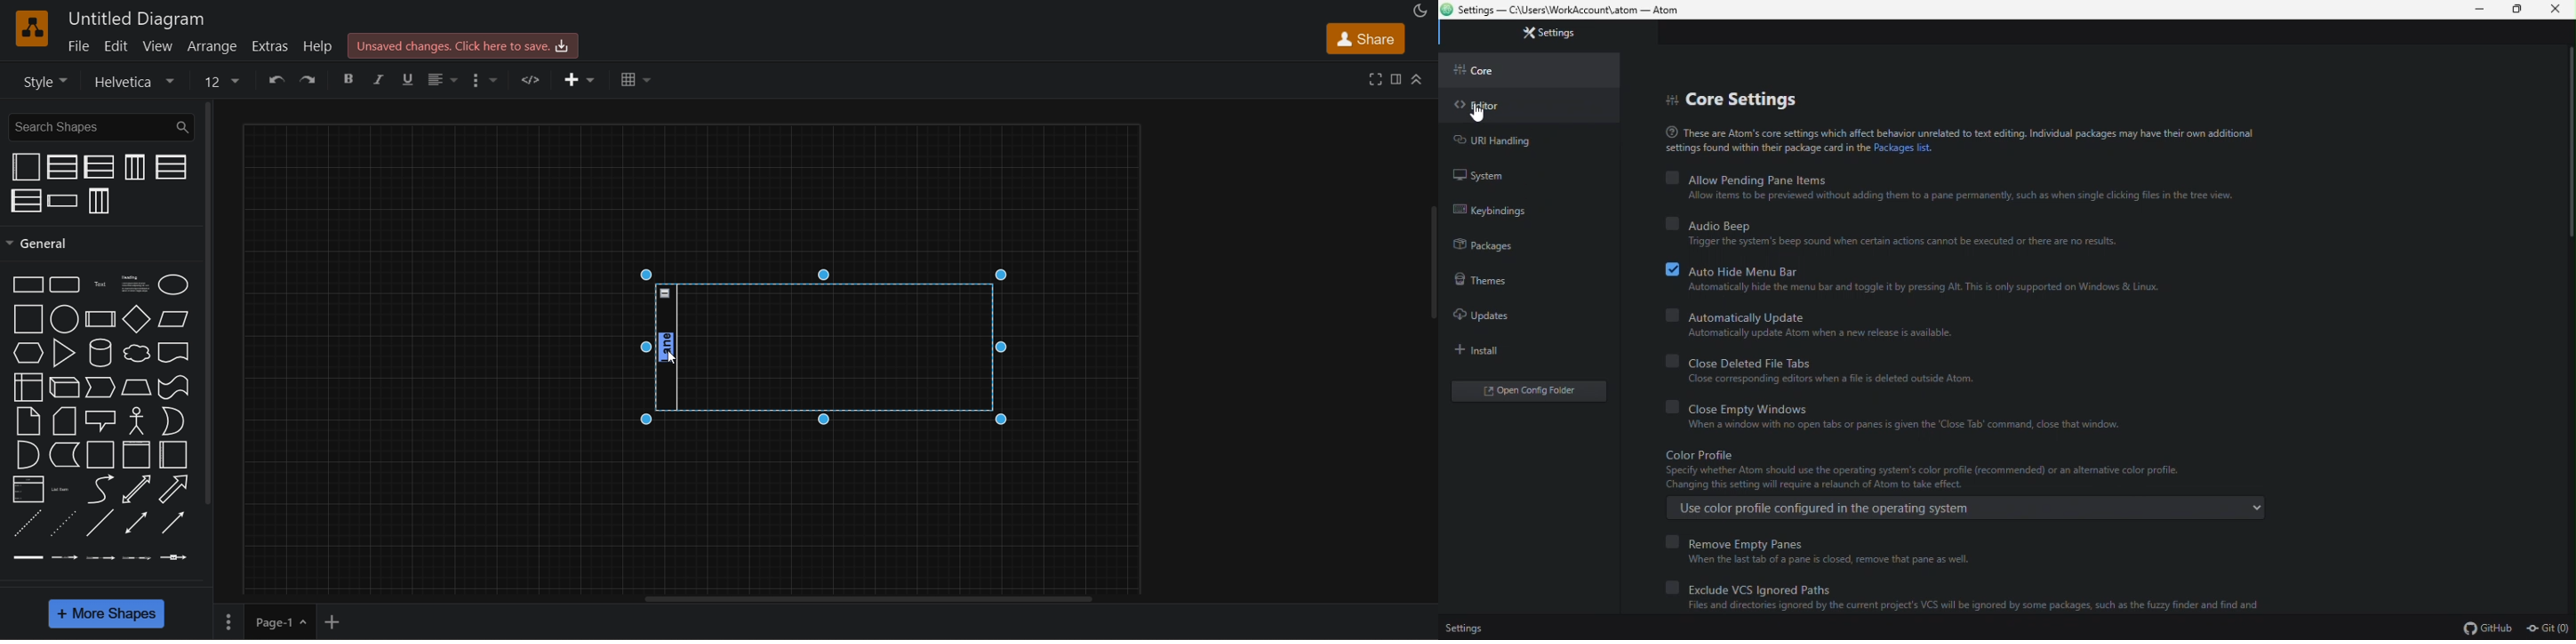 The image size is (2576, 644). What do you see at coordinates (1967, 586) in the screenshot?
I see `Exclude VCS Ignored Paths` at bounding box center [1967, 586].